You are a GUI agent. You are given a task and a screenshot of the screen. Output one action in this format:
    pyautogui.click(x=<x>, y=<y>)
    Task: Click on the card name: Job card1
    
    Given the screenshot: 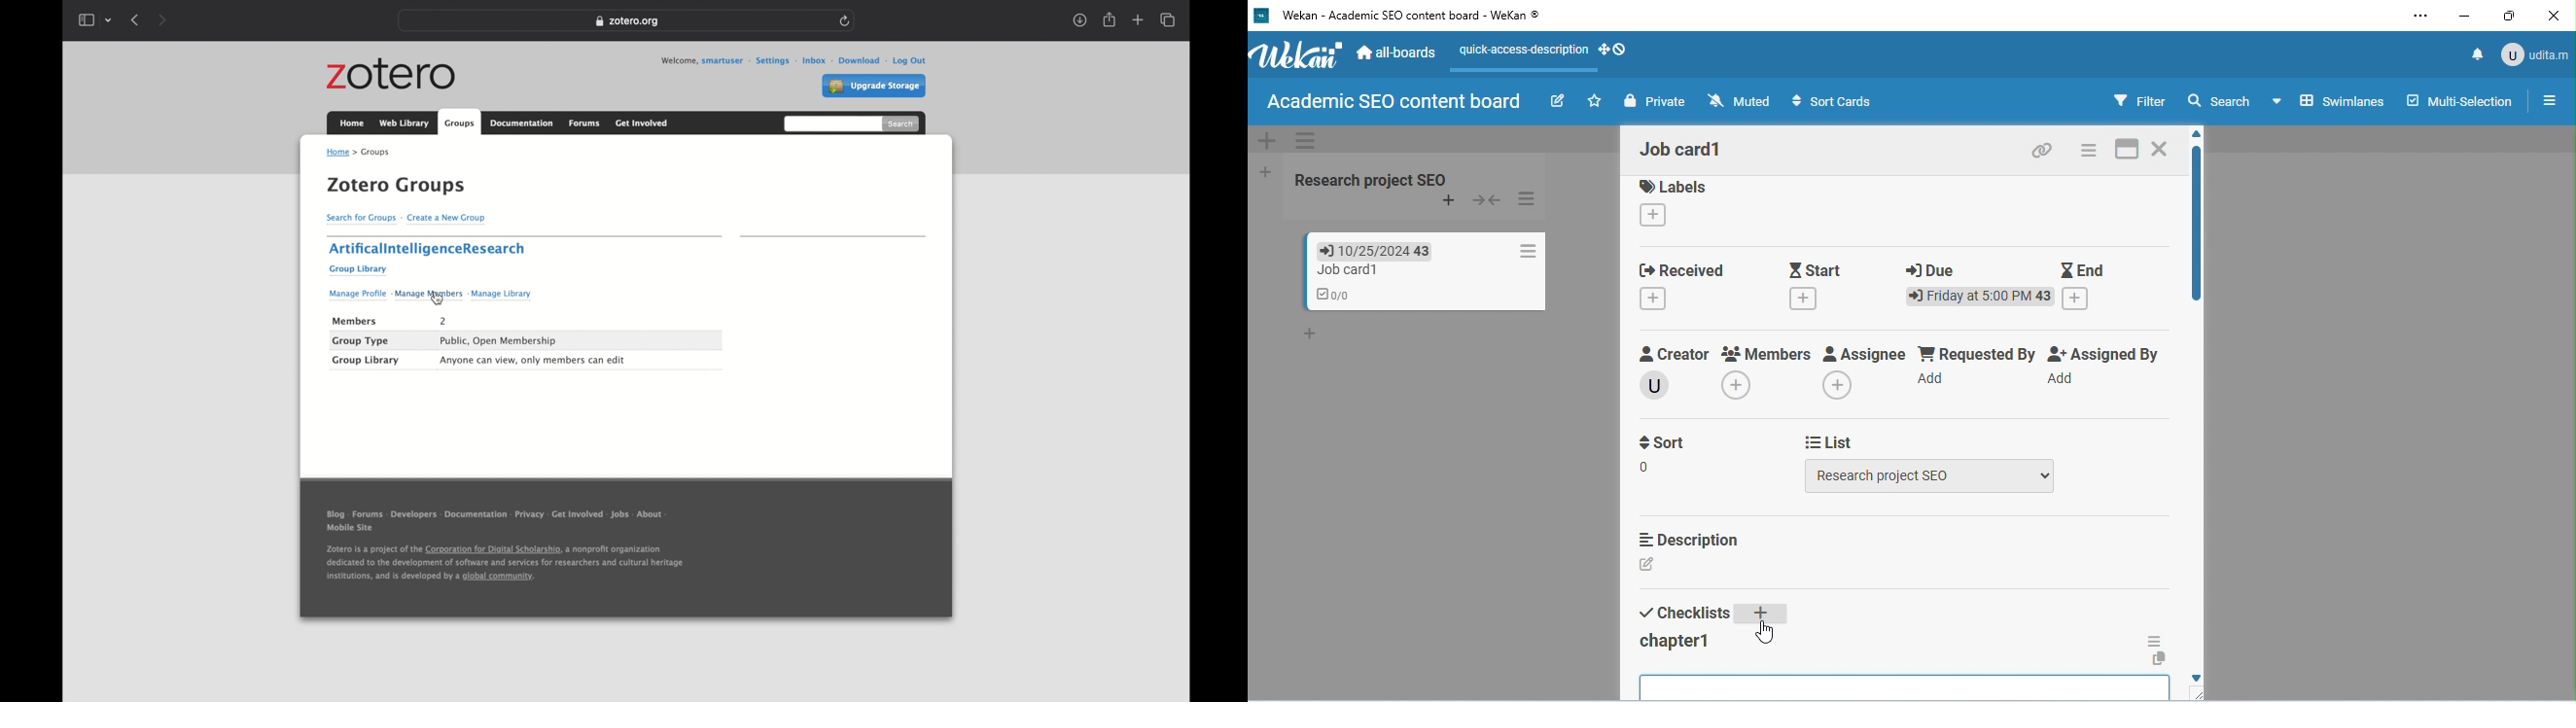 What is the action you would take?
    pyautogui.click(x=1337, y=270)
    